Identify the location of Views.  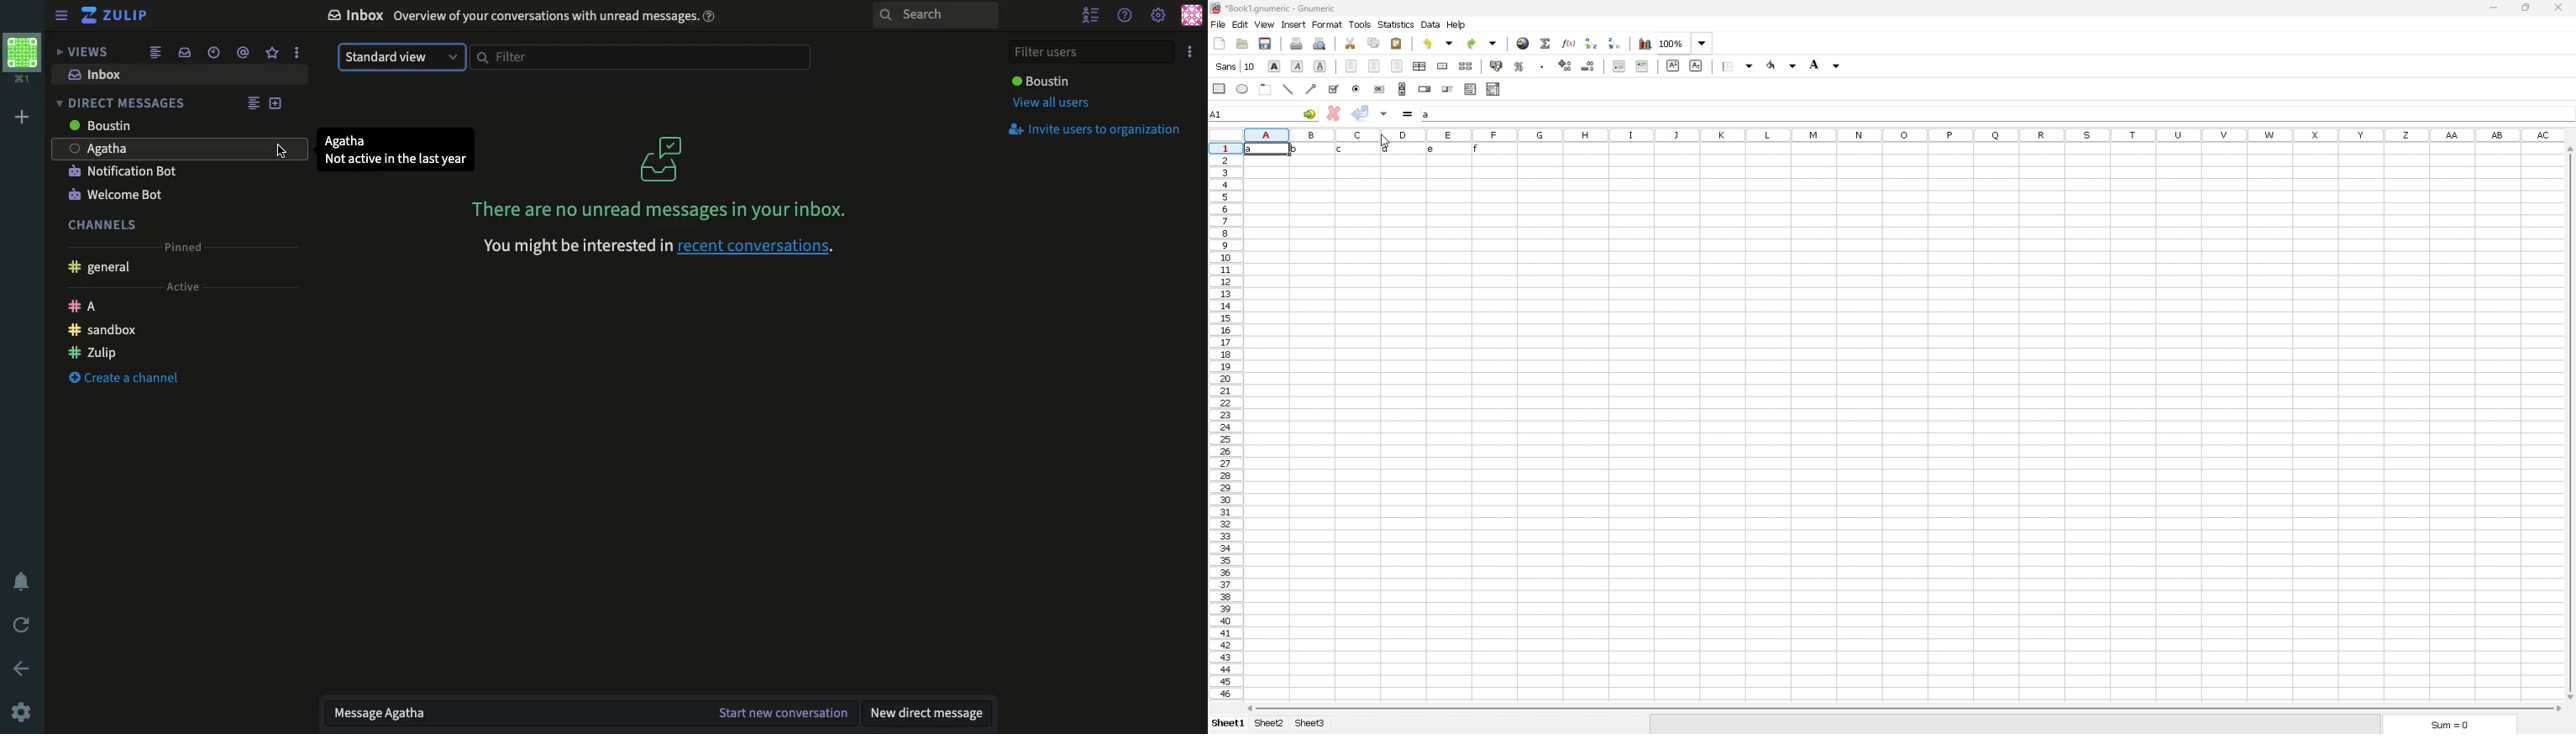
(86, 53).